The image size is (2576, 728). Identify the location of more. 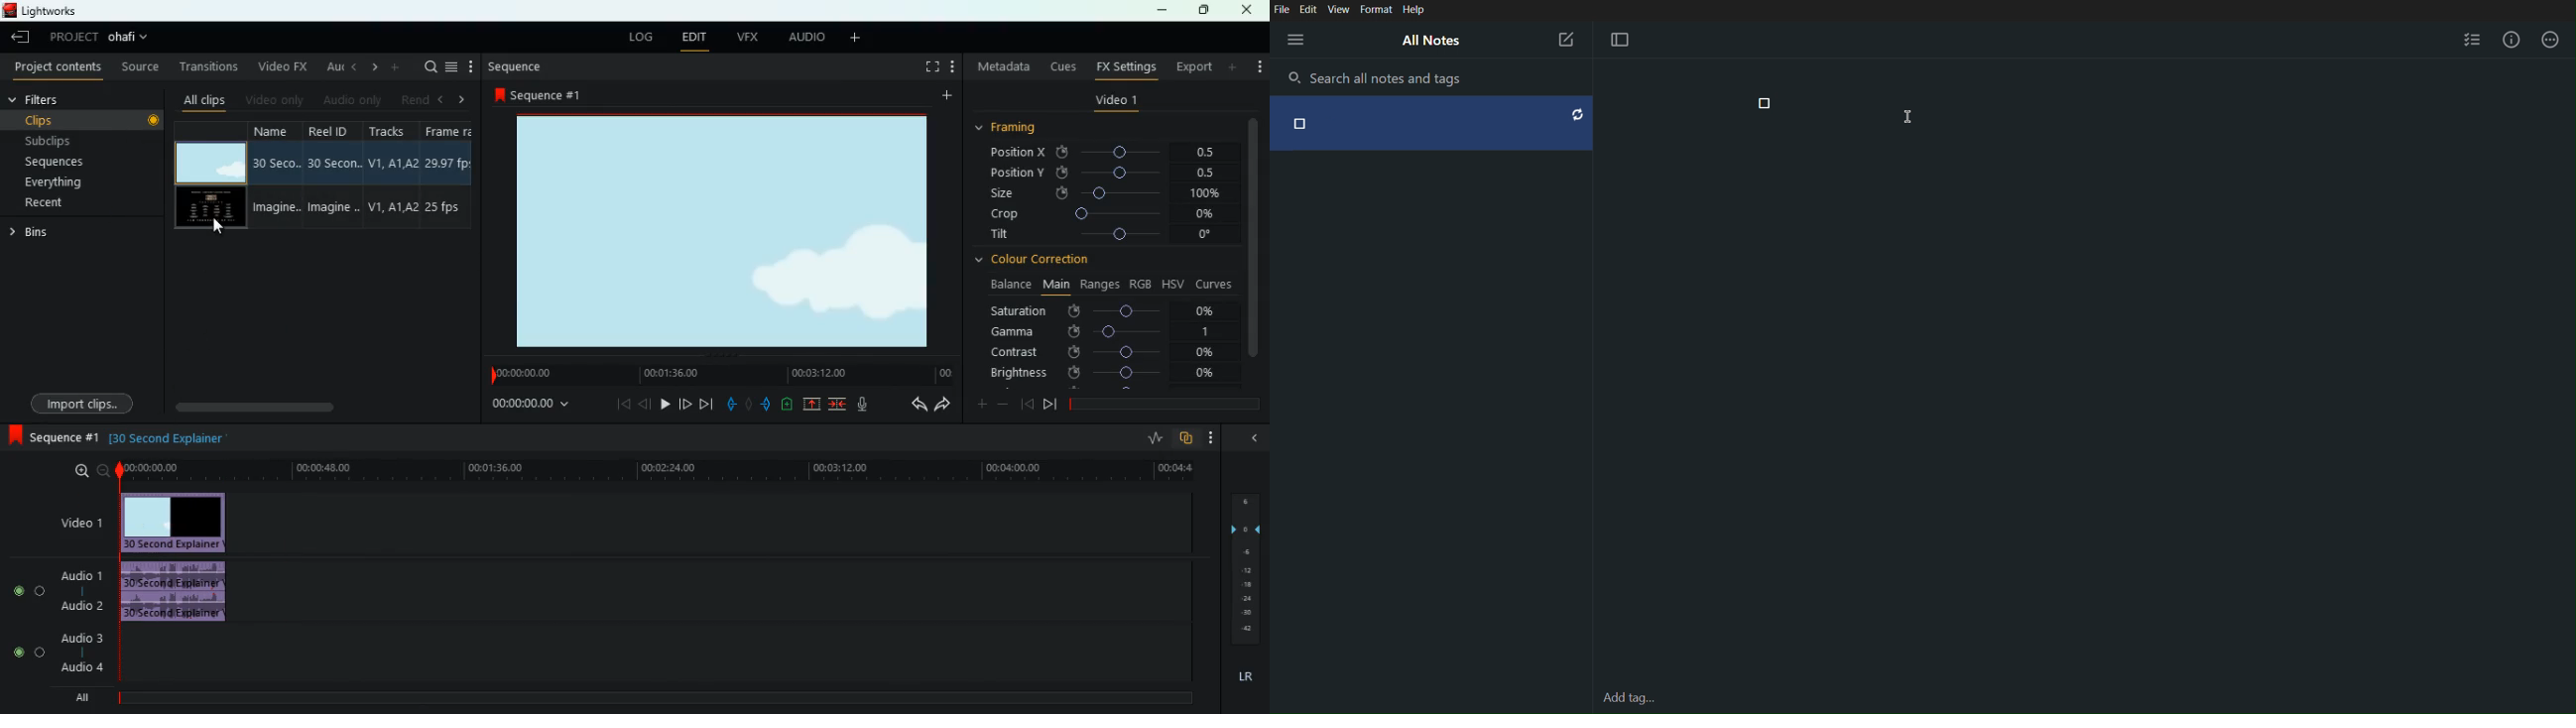
(944, 98).